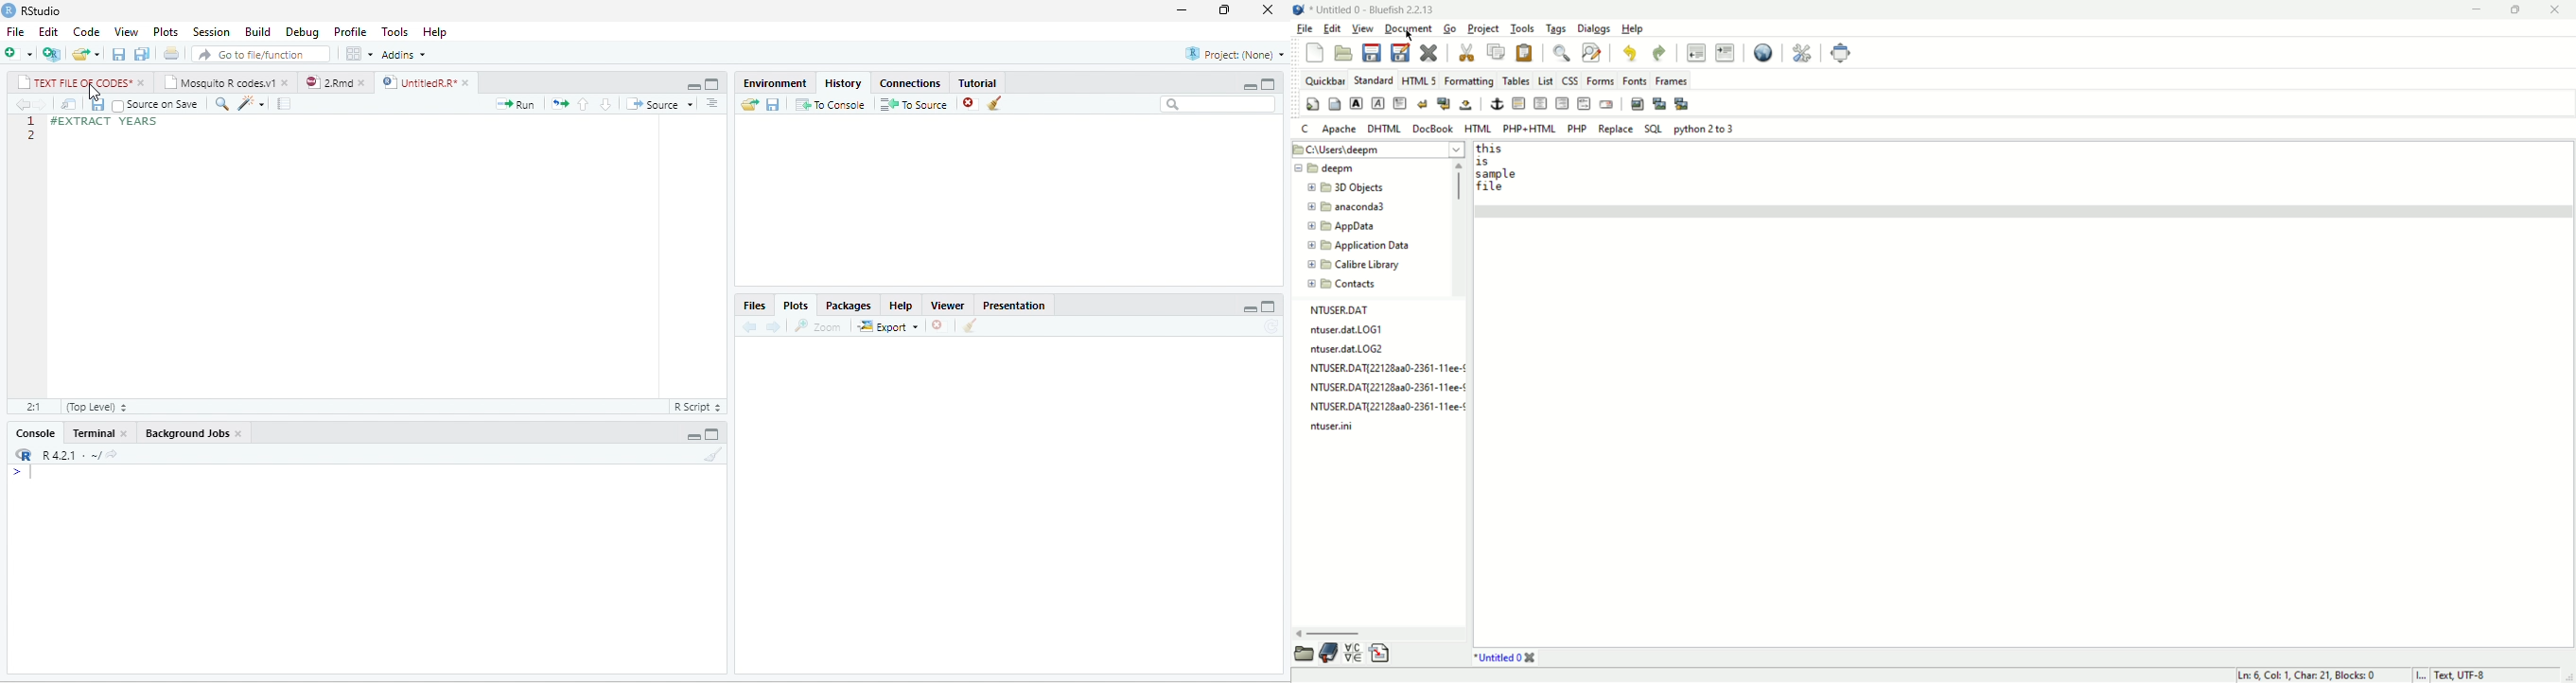 This screenshot has height=700, width=2576. What do you see at coordinates (239, 433) in the screenshot?
I see `close` at bounding box center [239, 433].